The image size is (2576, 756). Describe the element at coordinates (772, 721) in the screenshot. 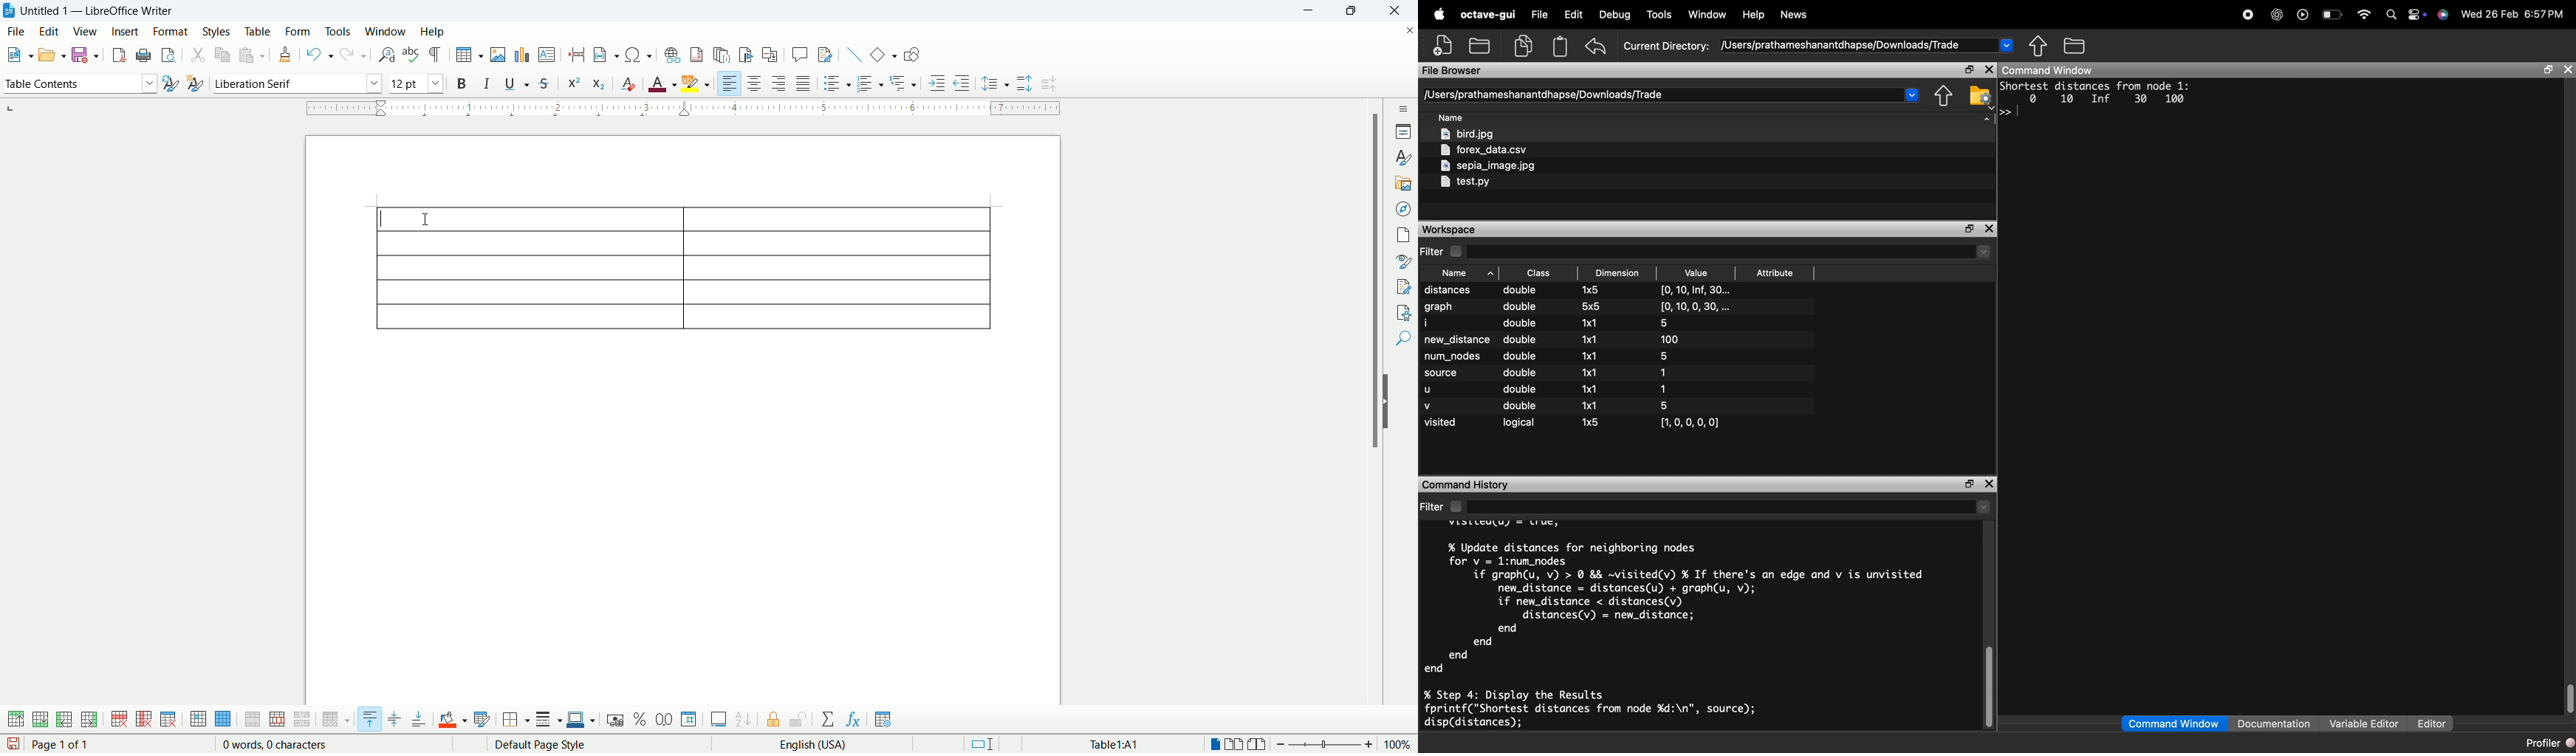

I see `protect cells` at that location.